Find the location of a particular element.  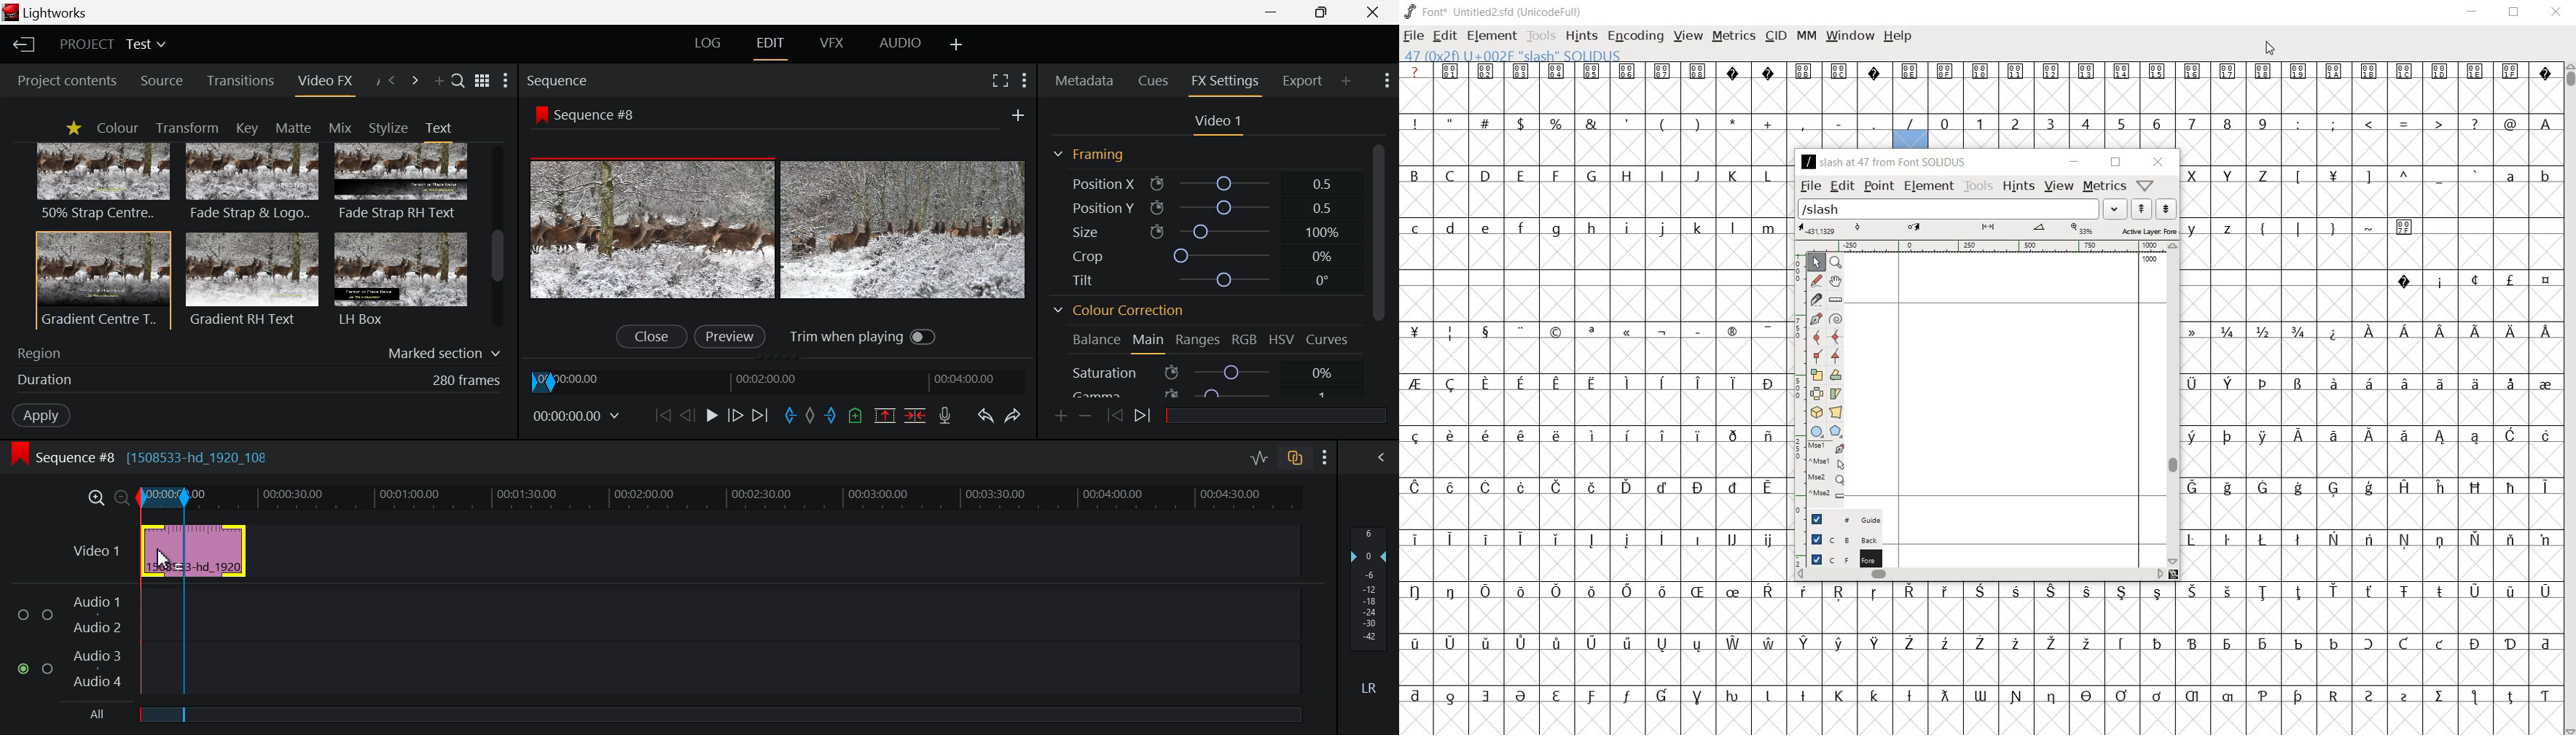

empty cells is located at coordinates (1981, 97).